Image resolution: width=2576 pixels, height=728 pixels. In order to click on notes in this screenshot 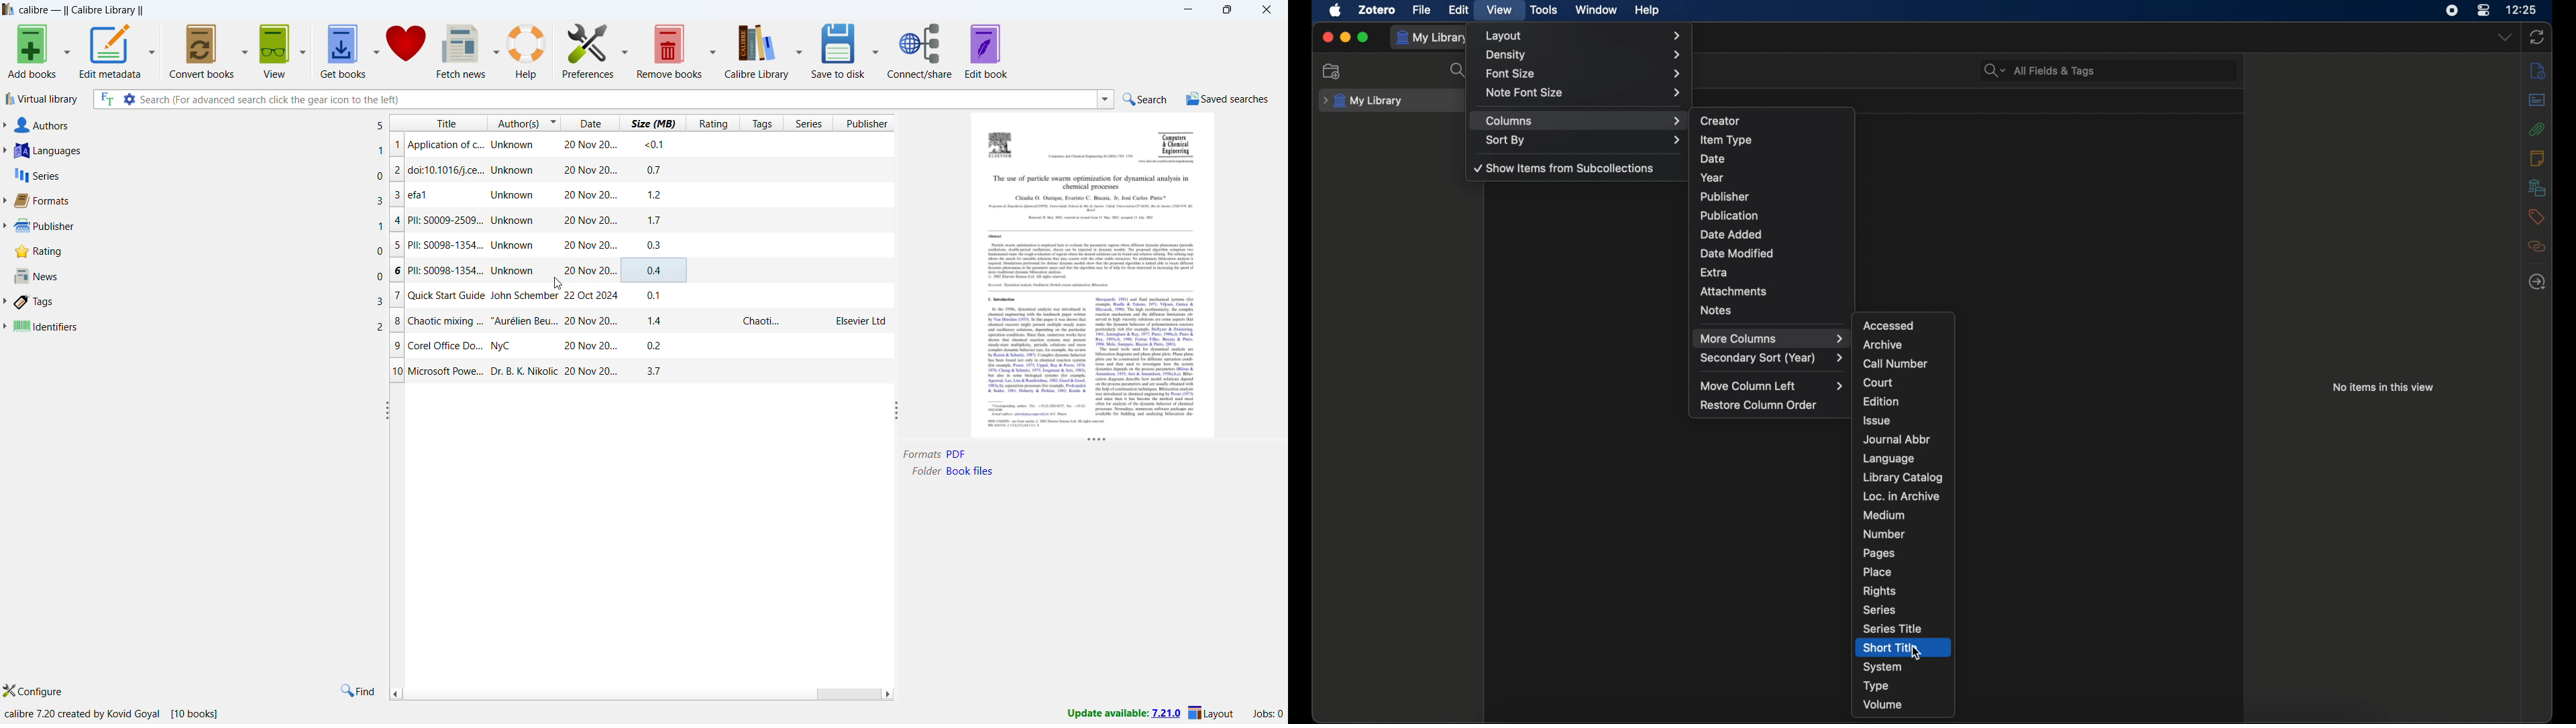, I will do `click(1717, 310)`.